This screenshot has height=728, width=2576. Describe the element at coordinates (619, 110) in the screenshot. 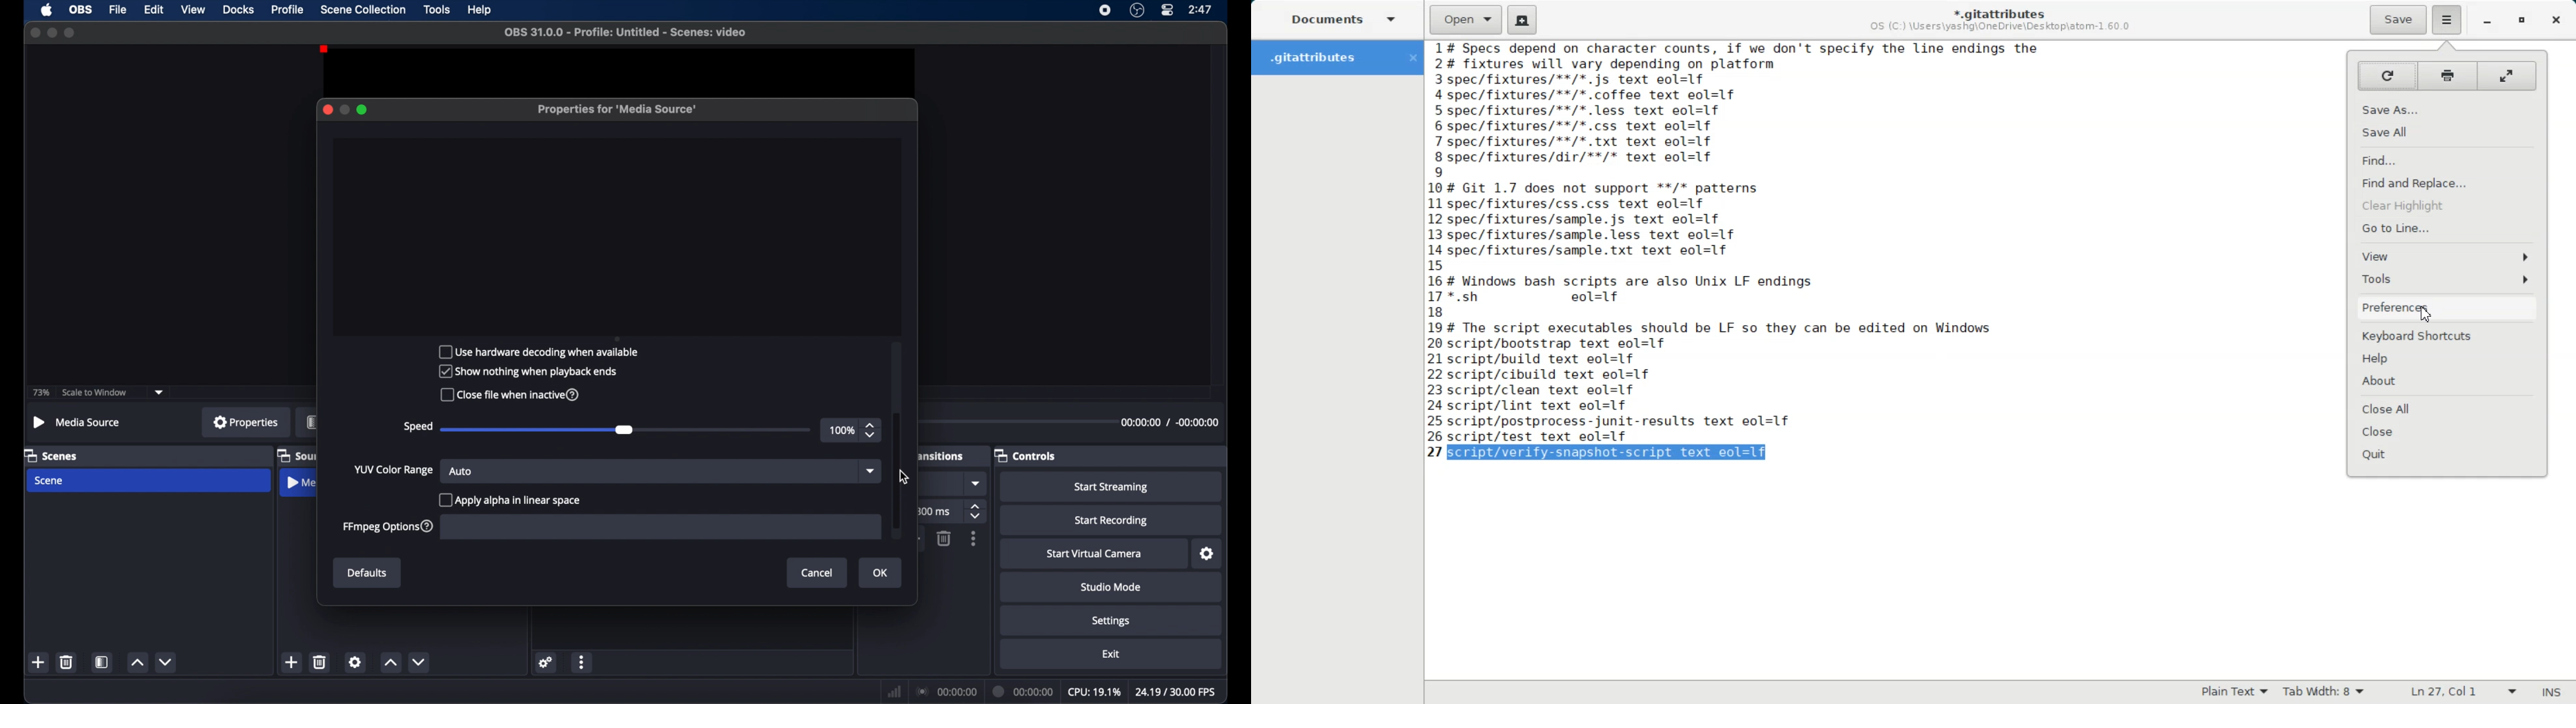

I see `properties for media source` at that location.